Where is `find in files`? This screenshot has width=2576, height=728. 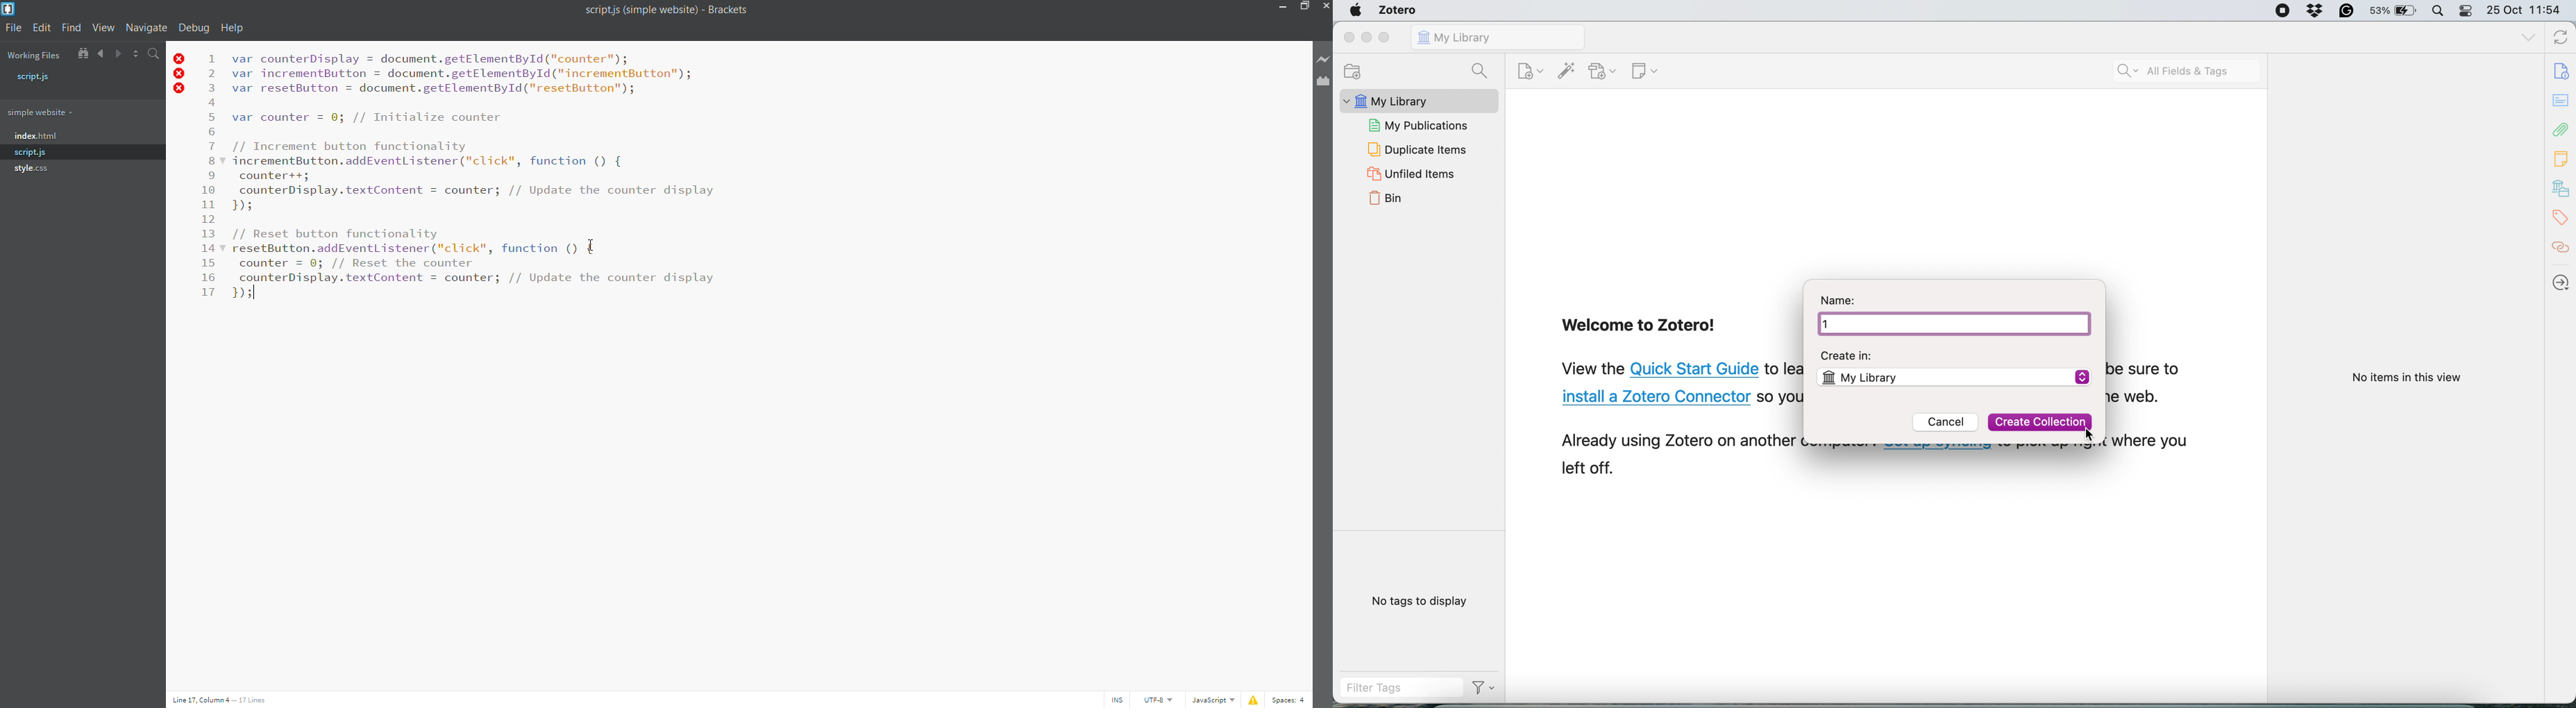
find in files is located at coordinates (153, 52).